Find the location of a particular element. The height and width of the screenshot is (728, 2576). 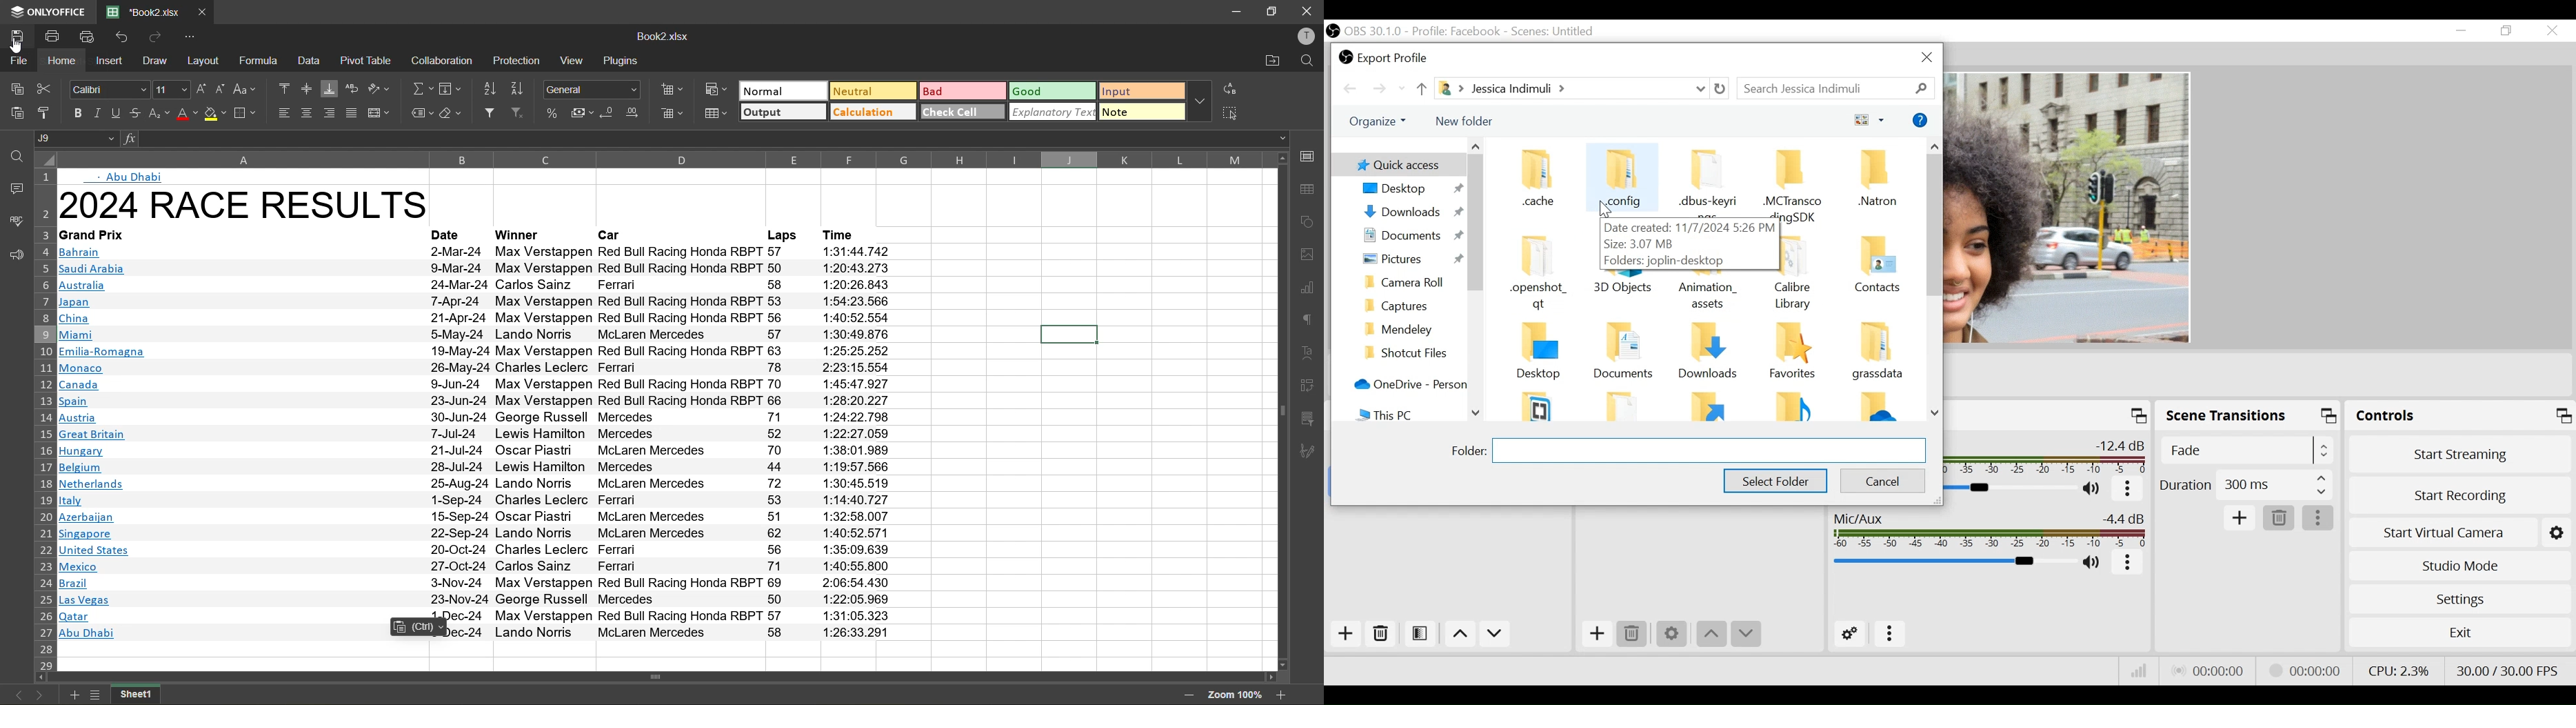

Move down is located at coordinates (1497, 634).